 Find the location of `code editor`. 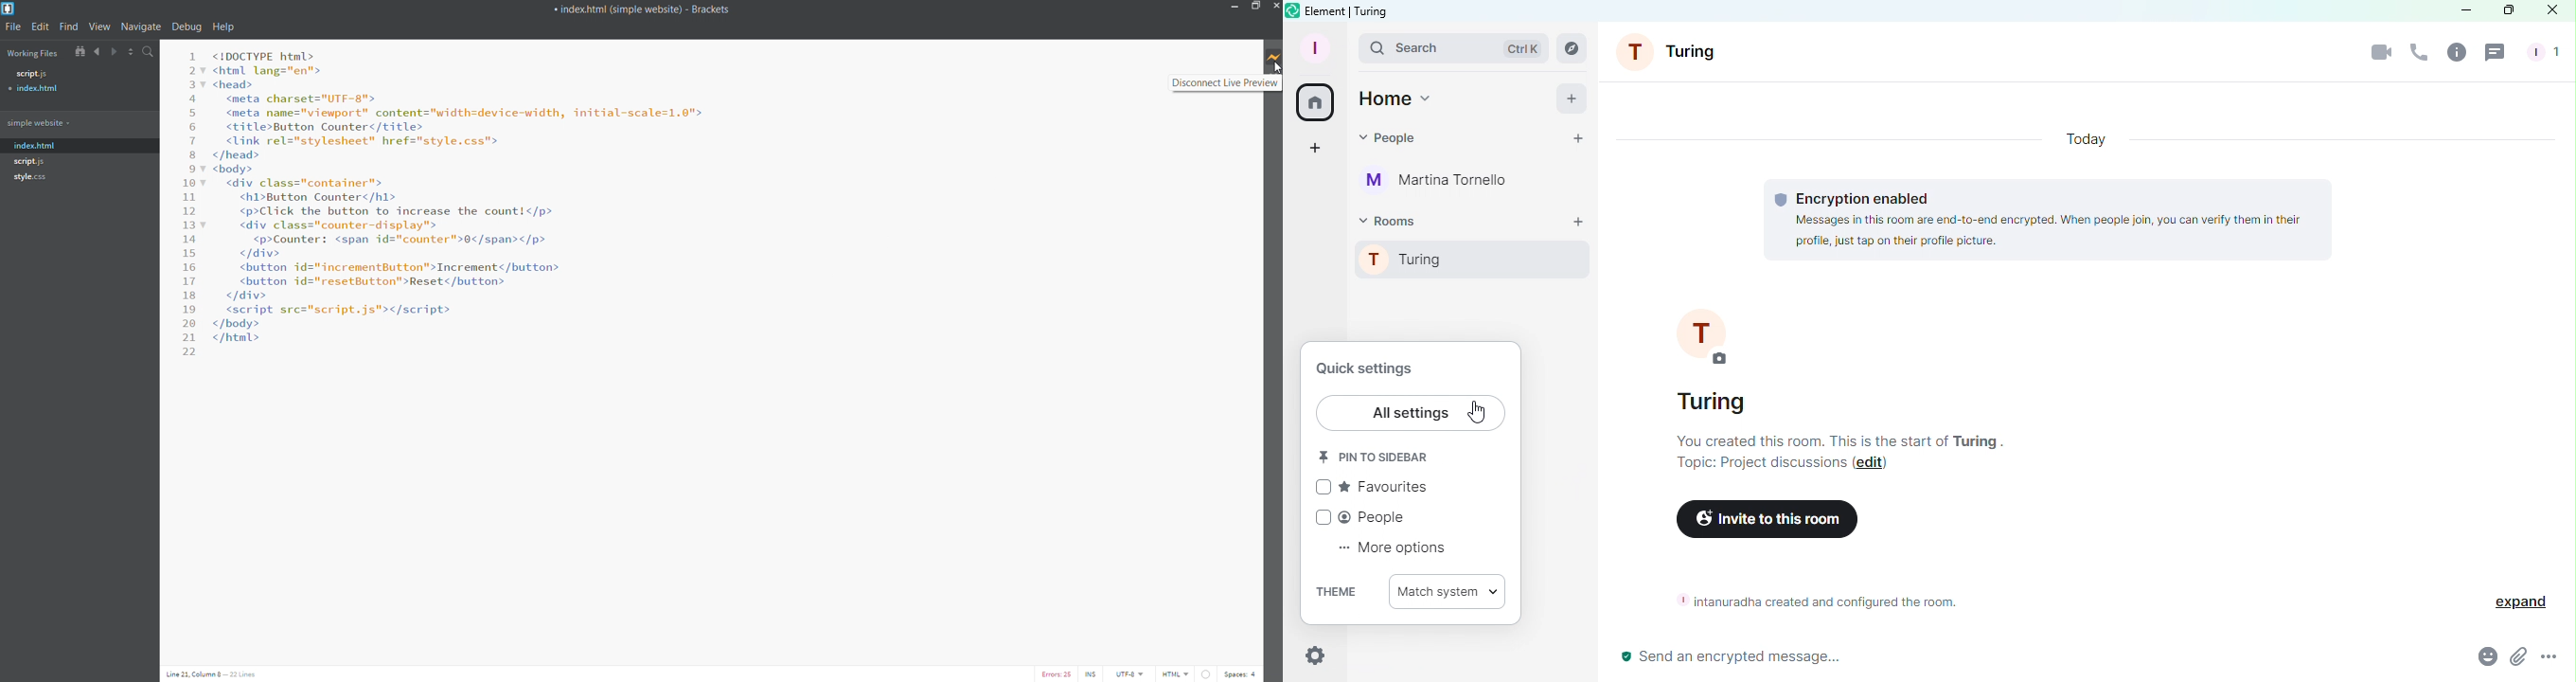

code editor is located at coordinates (461, 199).